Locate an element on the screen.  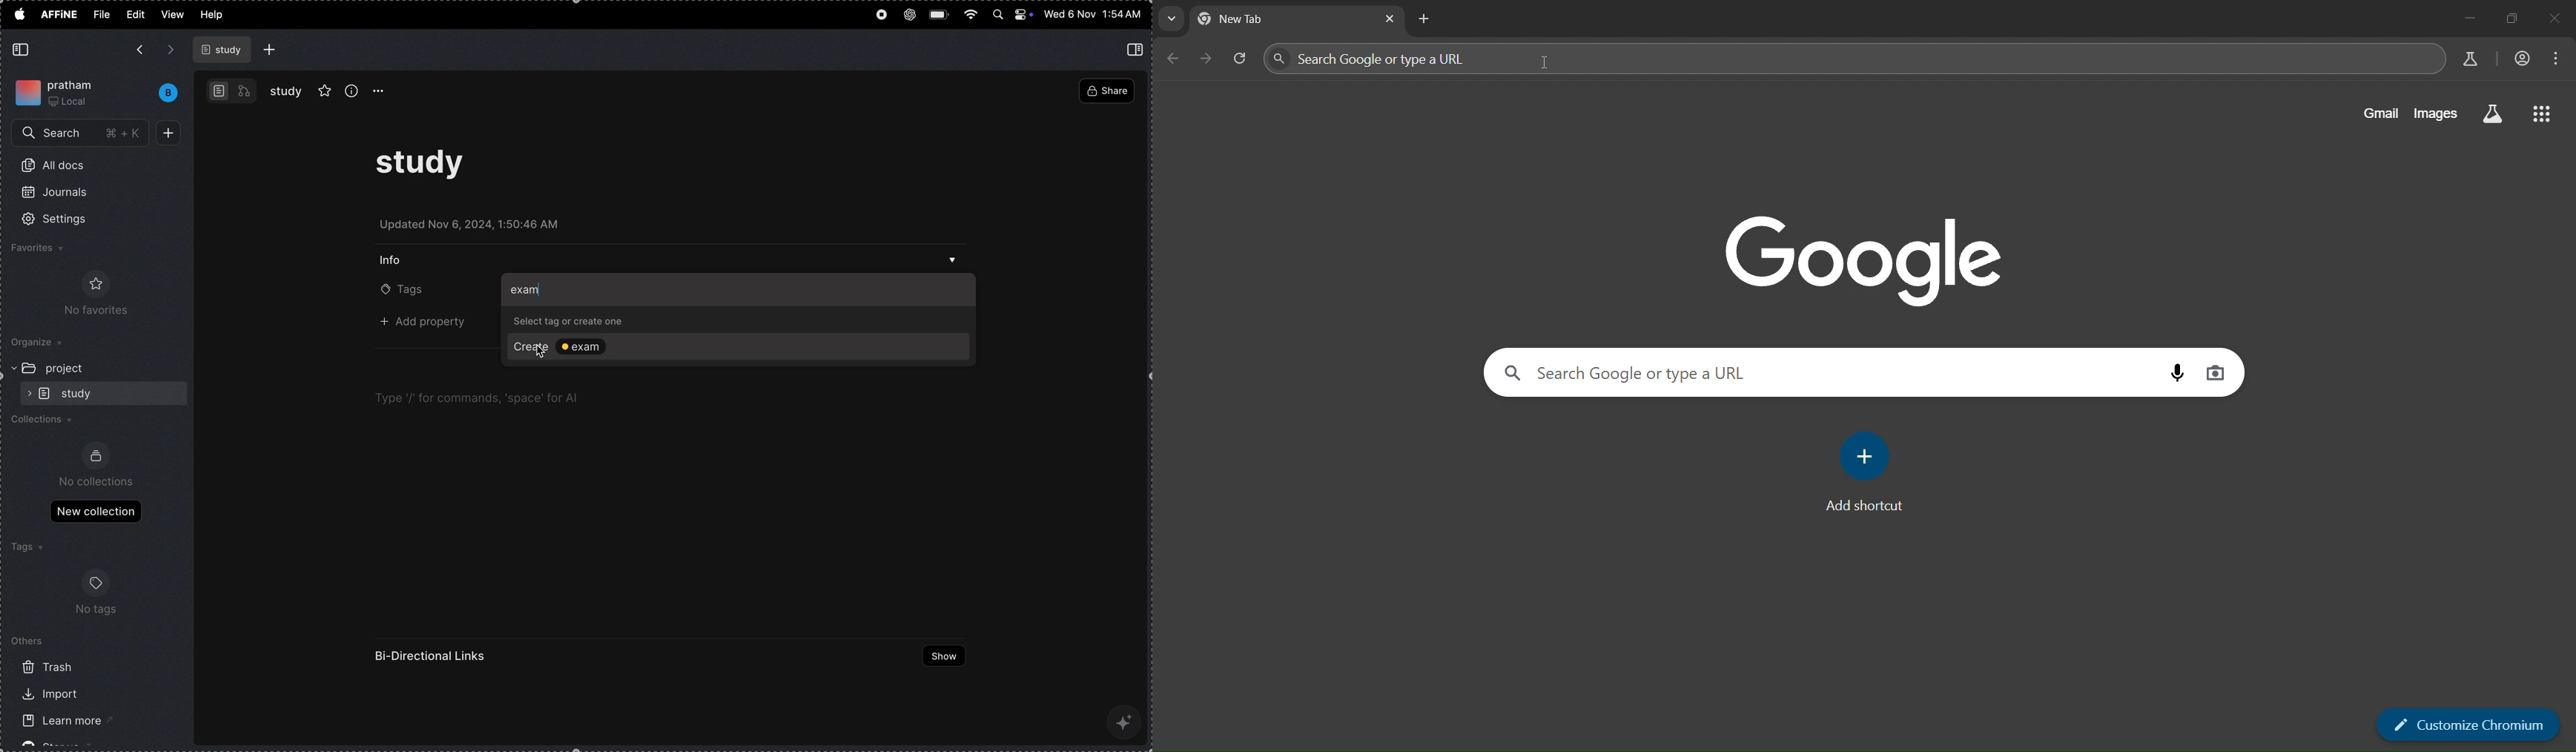
menu is located at coordinates (2557, 59).